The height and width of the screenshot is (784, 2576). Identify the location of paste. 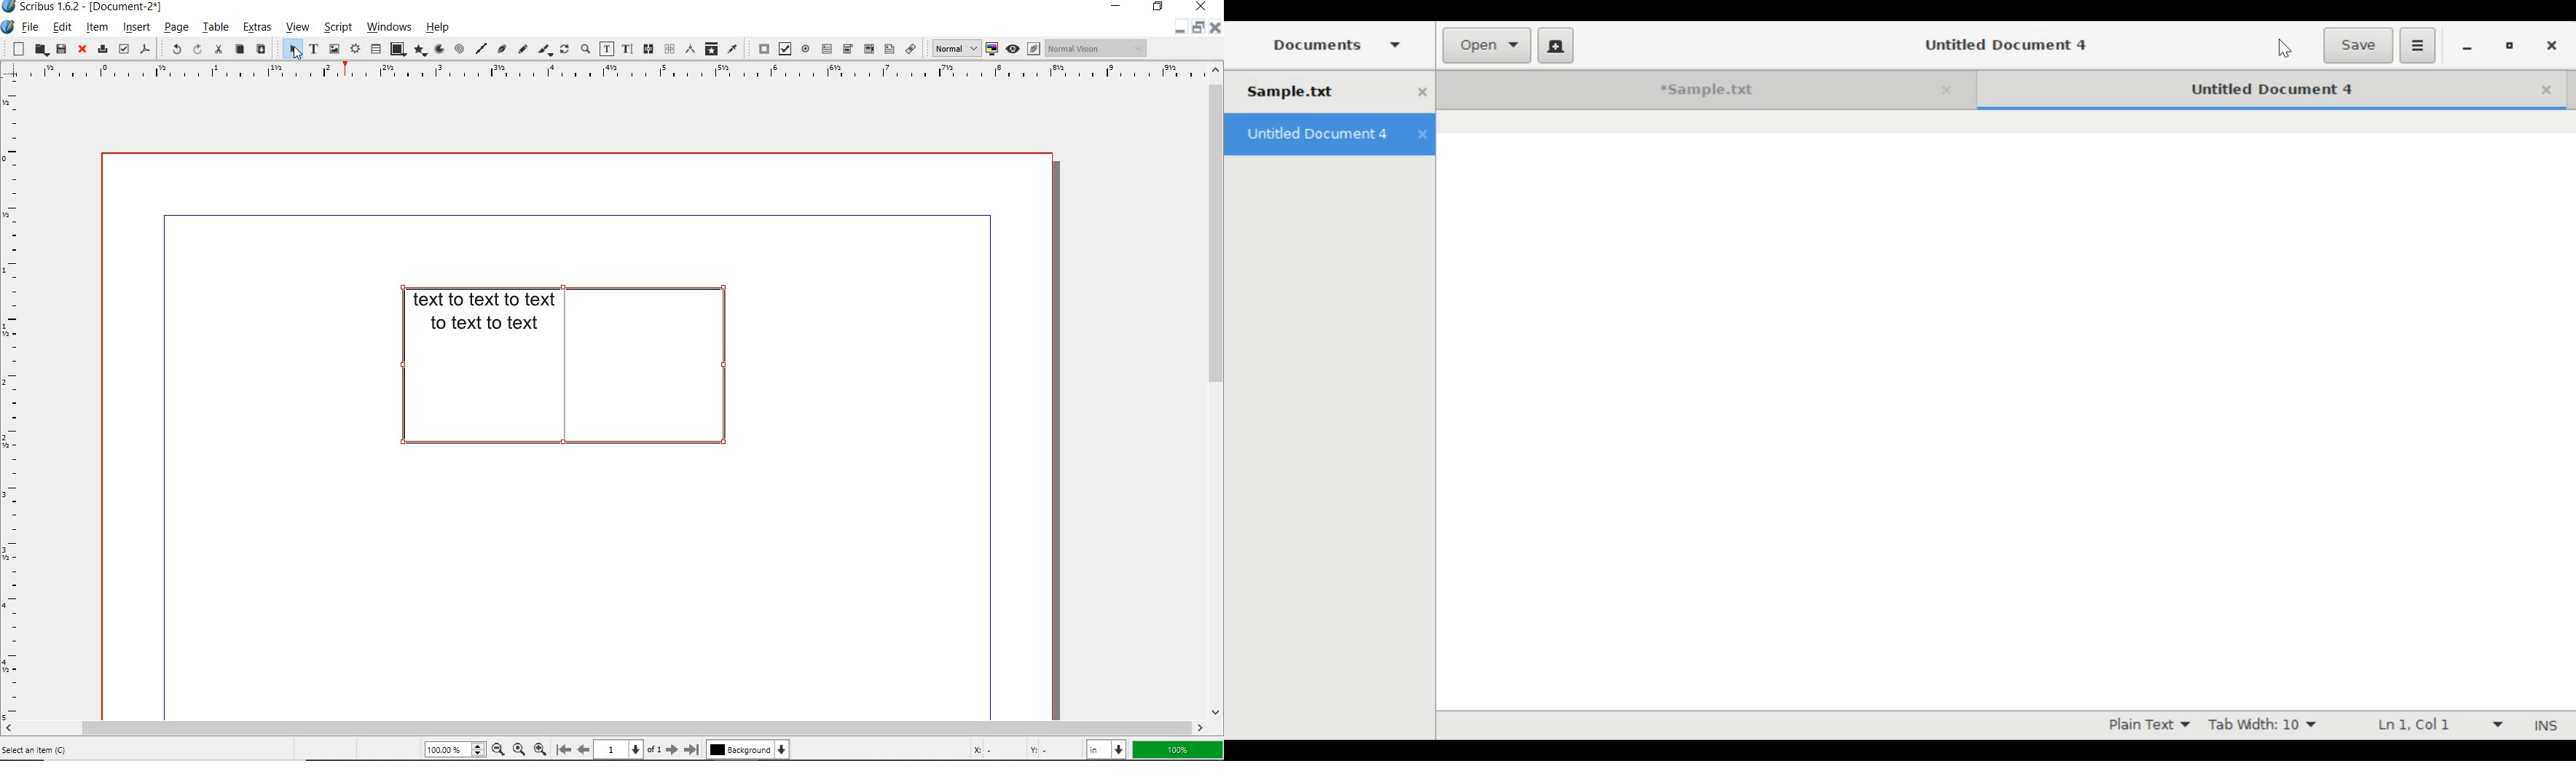
(262, 50).